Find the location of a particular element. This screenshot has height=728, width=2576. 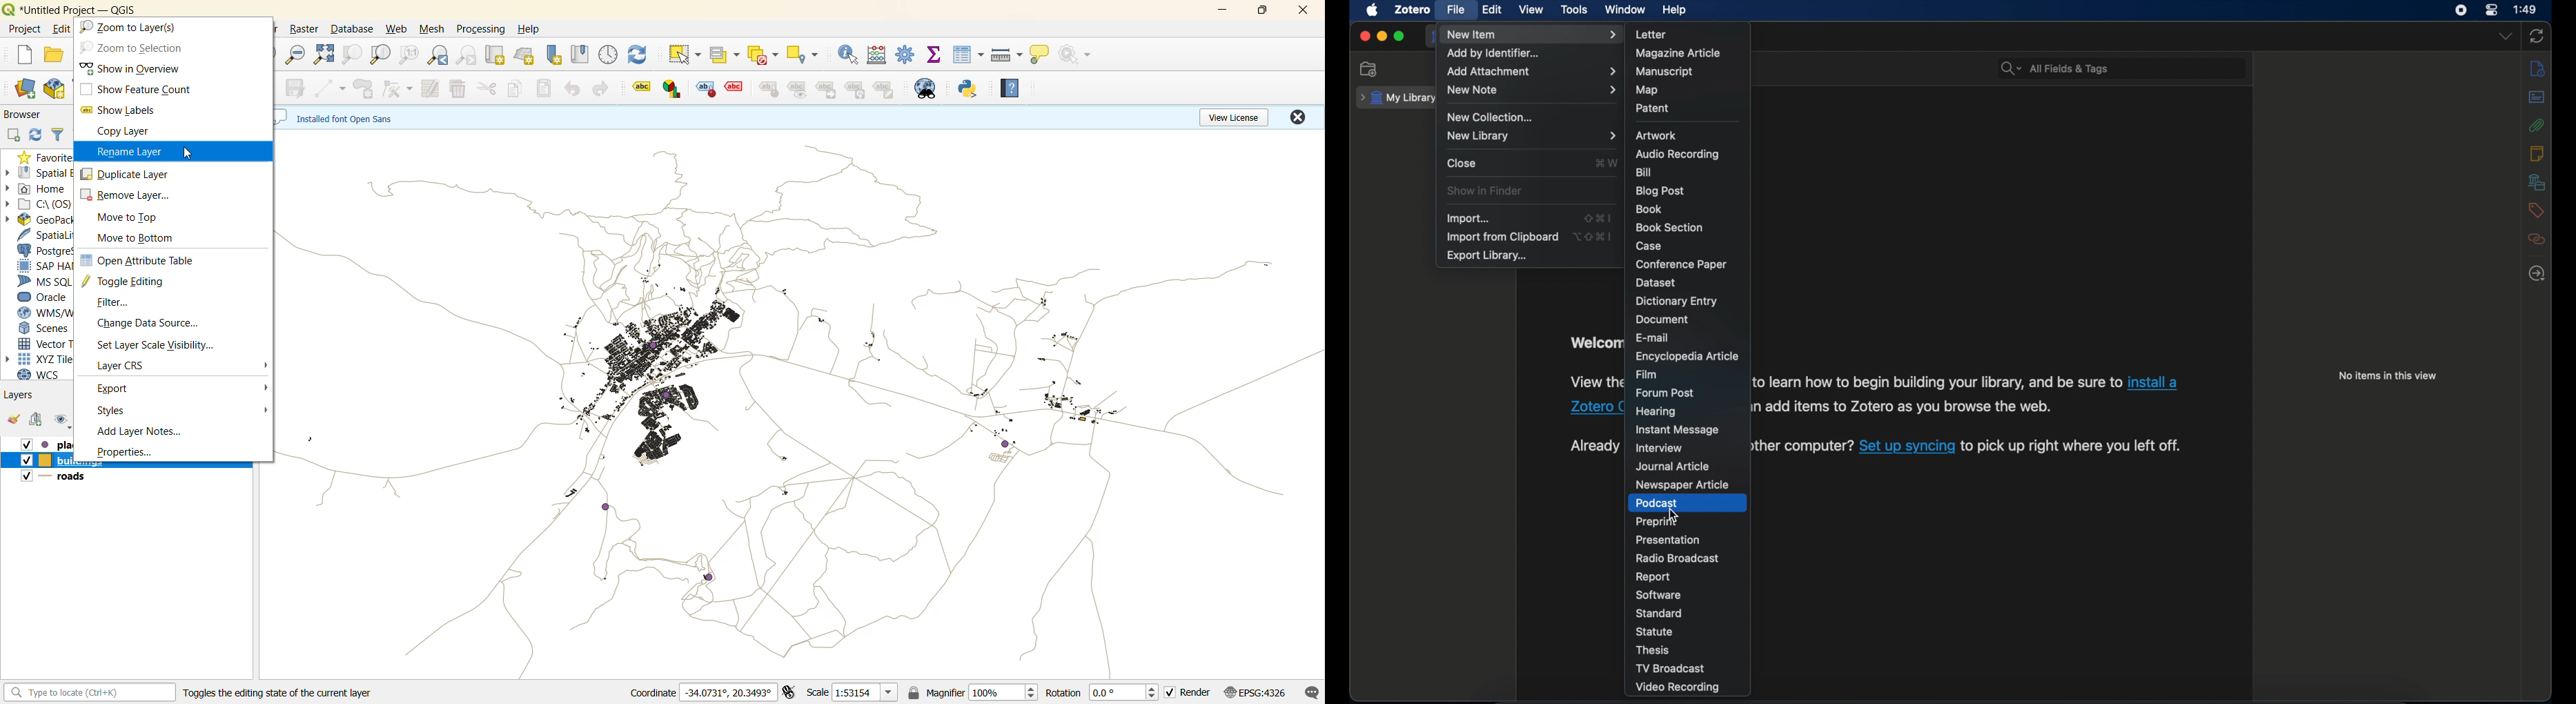

open is located at coordinates (56, 57).